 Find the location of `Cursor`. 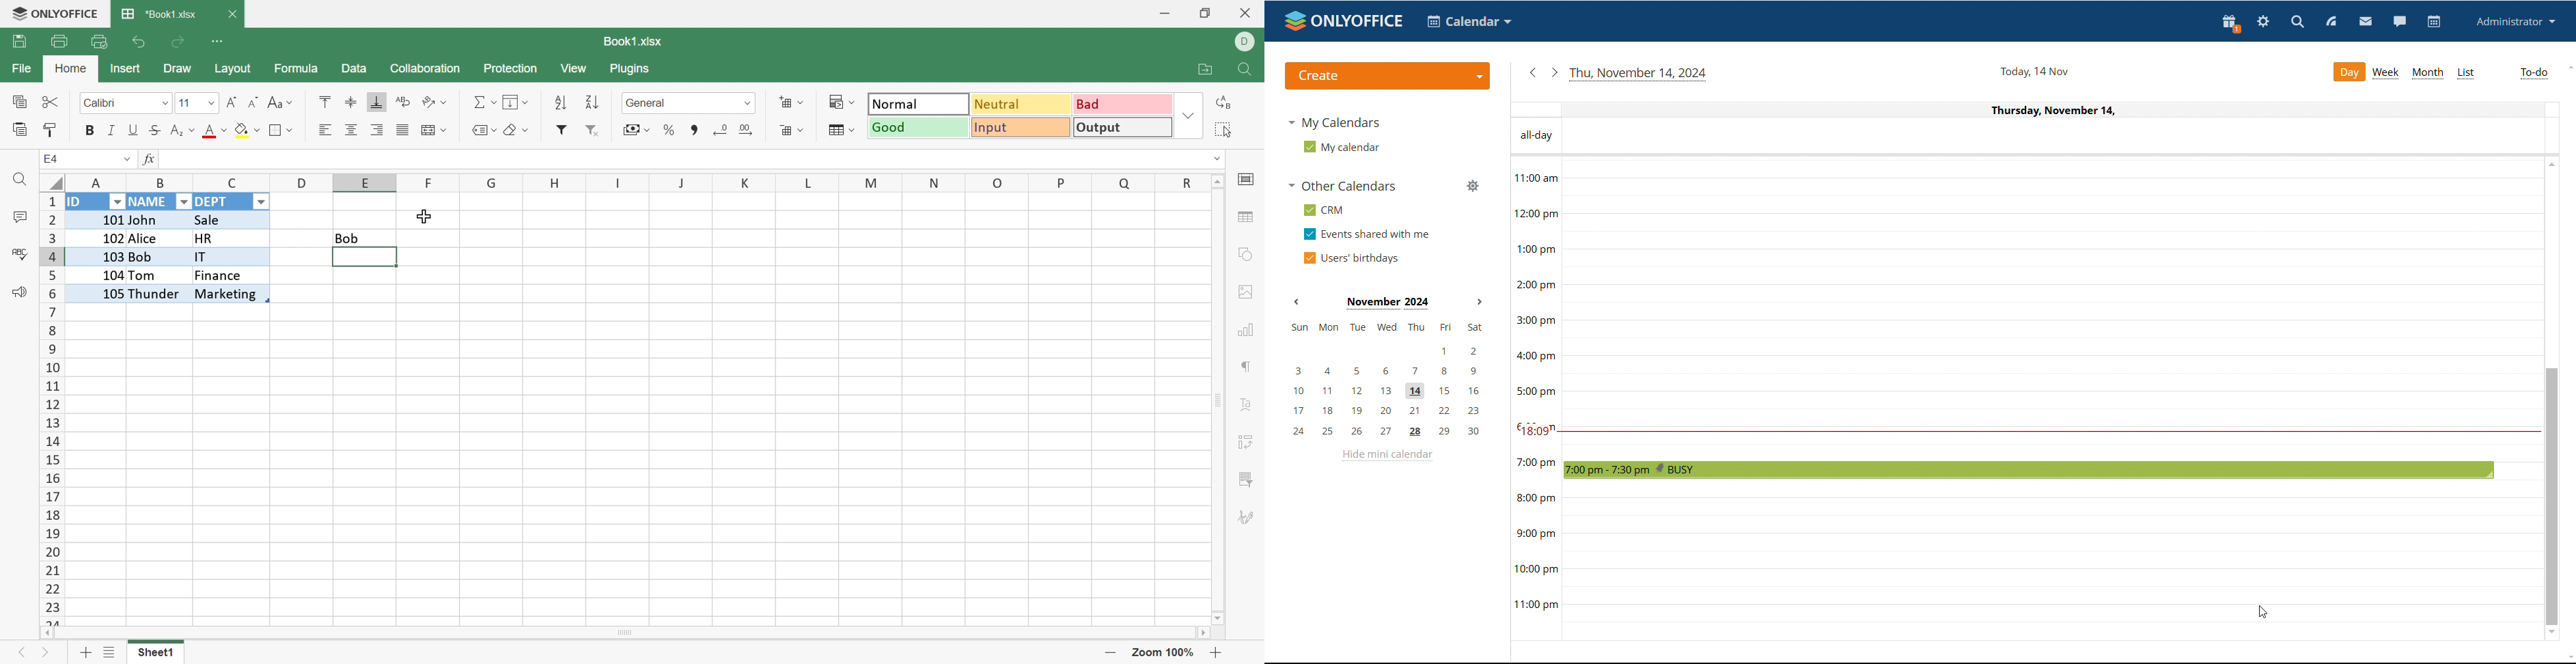

Cursor is located at coordinates (428, 217).